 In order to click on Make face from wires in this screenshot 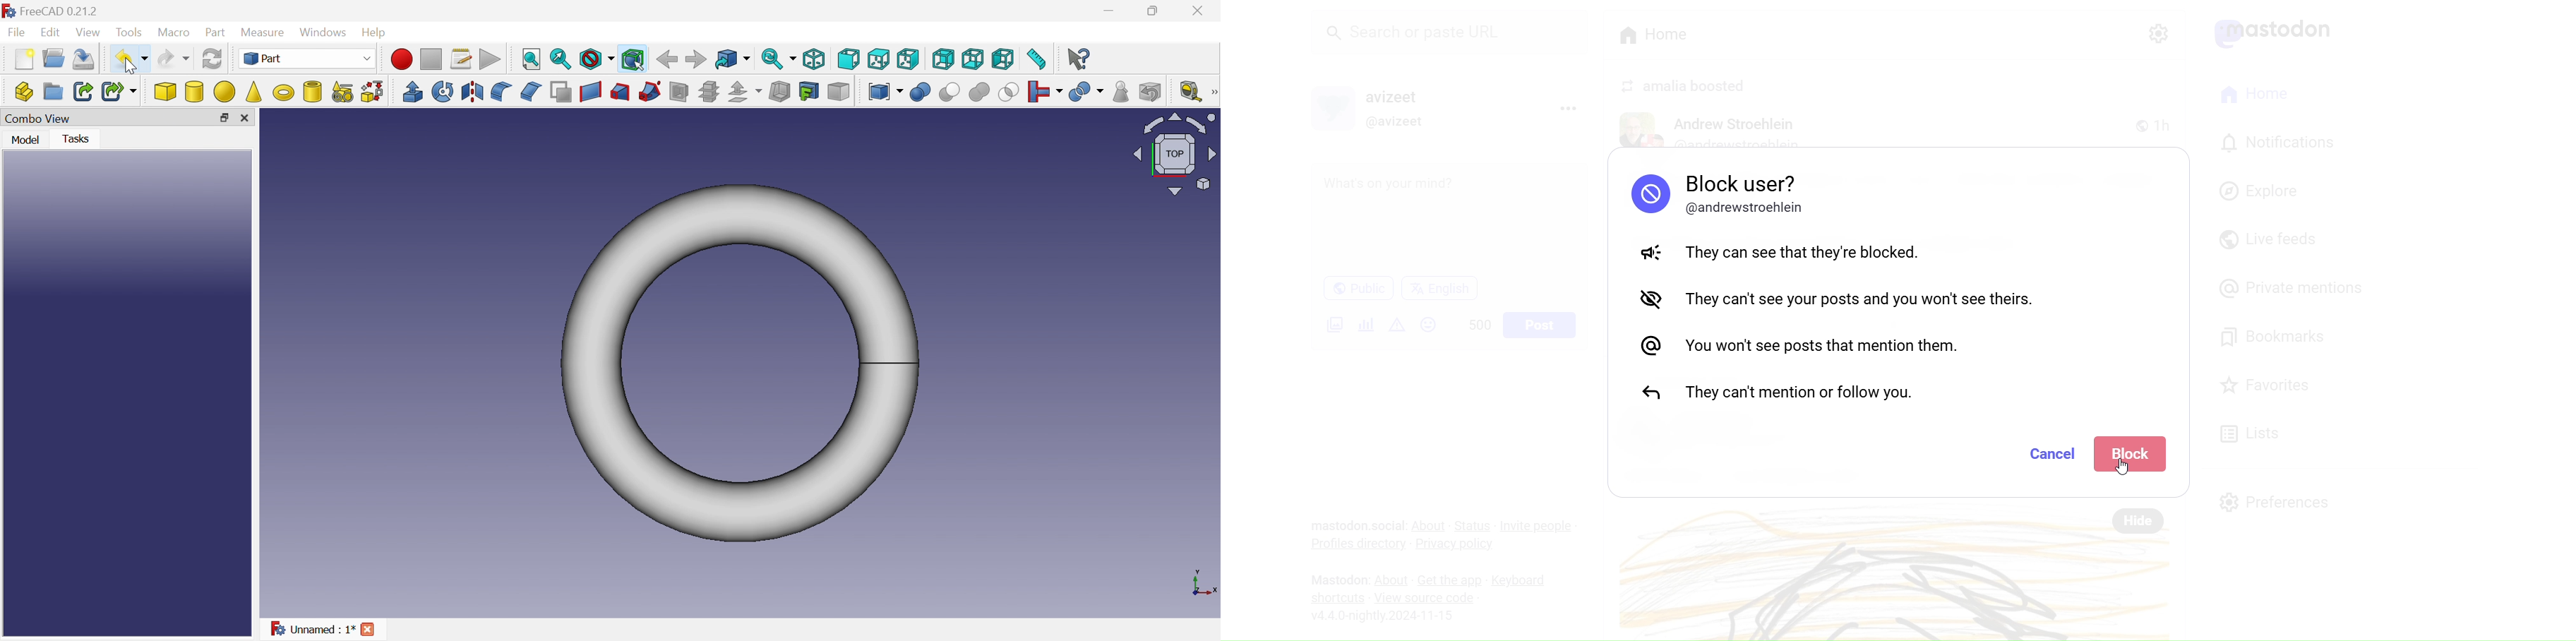, I will do `click(561, 92)`.